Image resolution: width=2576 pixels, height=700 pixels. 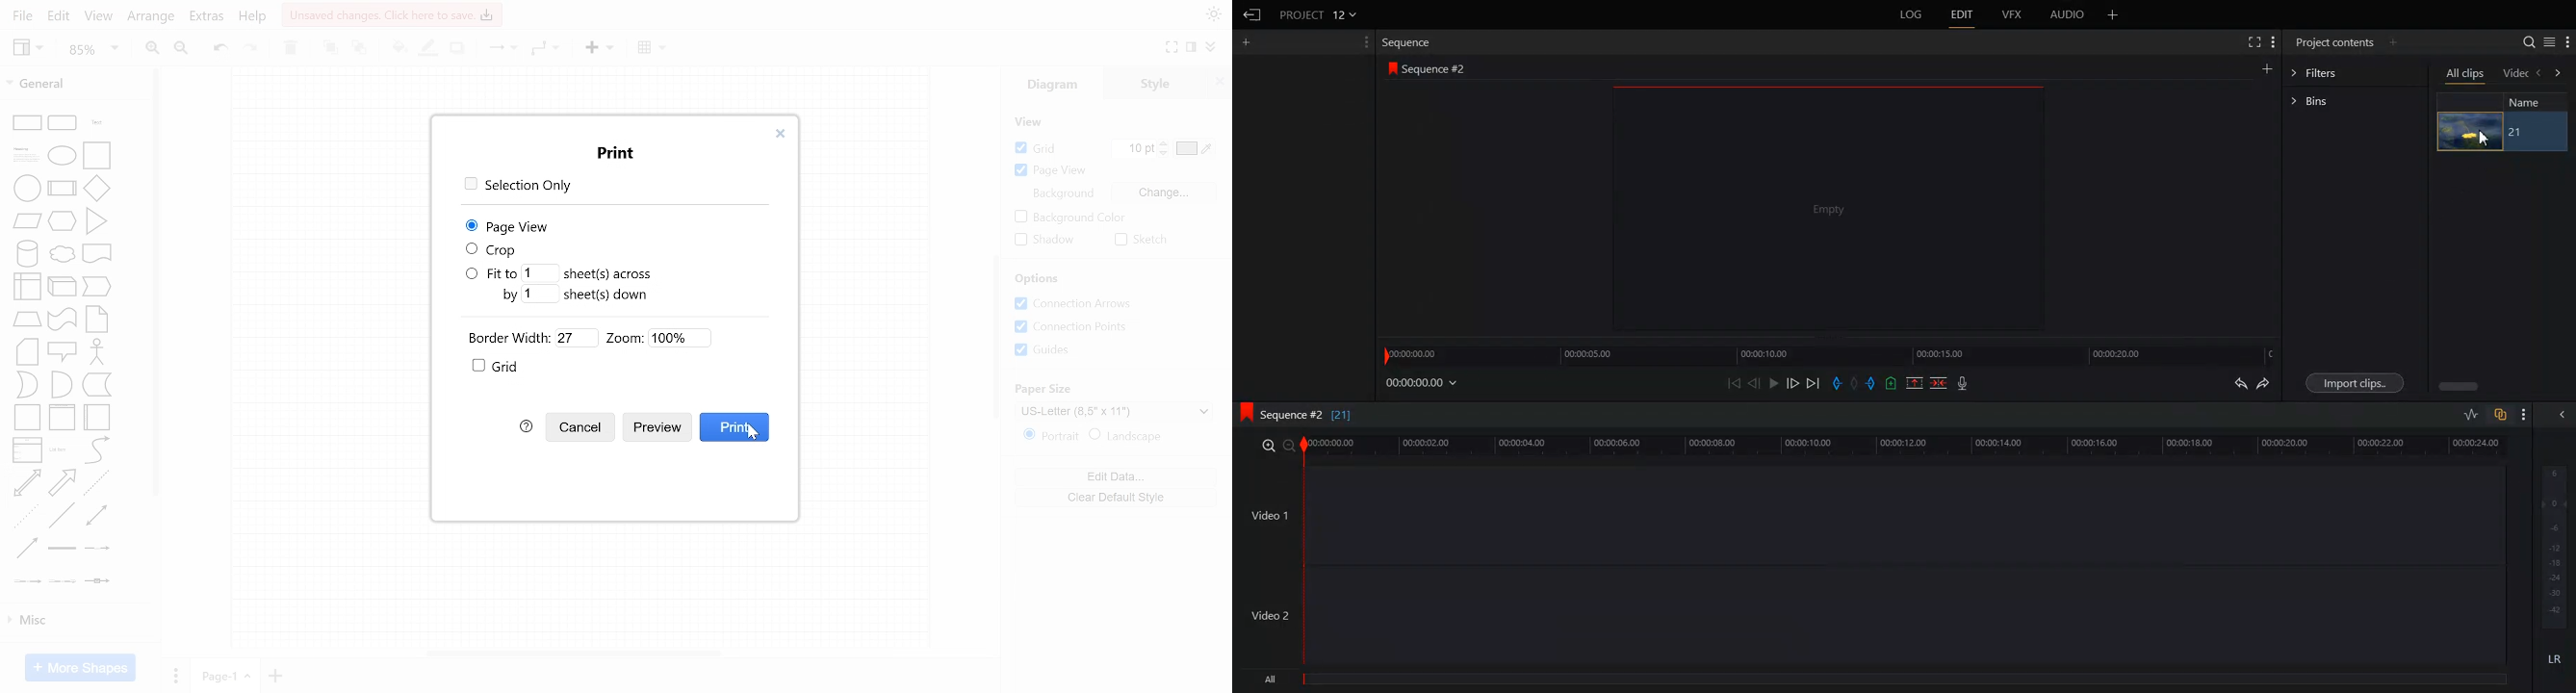 What do you see at coordinates (540, 294) in the screenshot?
I see `Input fit to sheet(s) down value` at bounding box center [540, 294].